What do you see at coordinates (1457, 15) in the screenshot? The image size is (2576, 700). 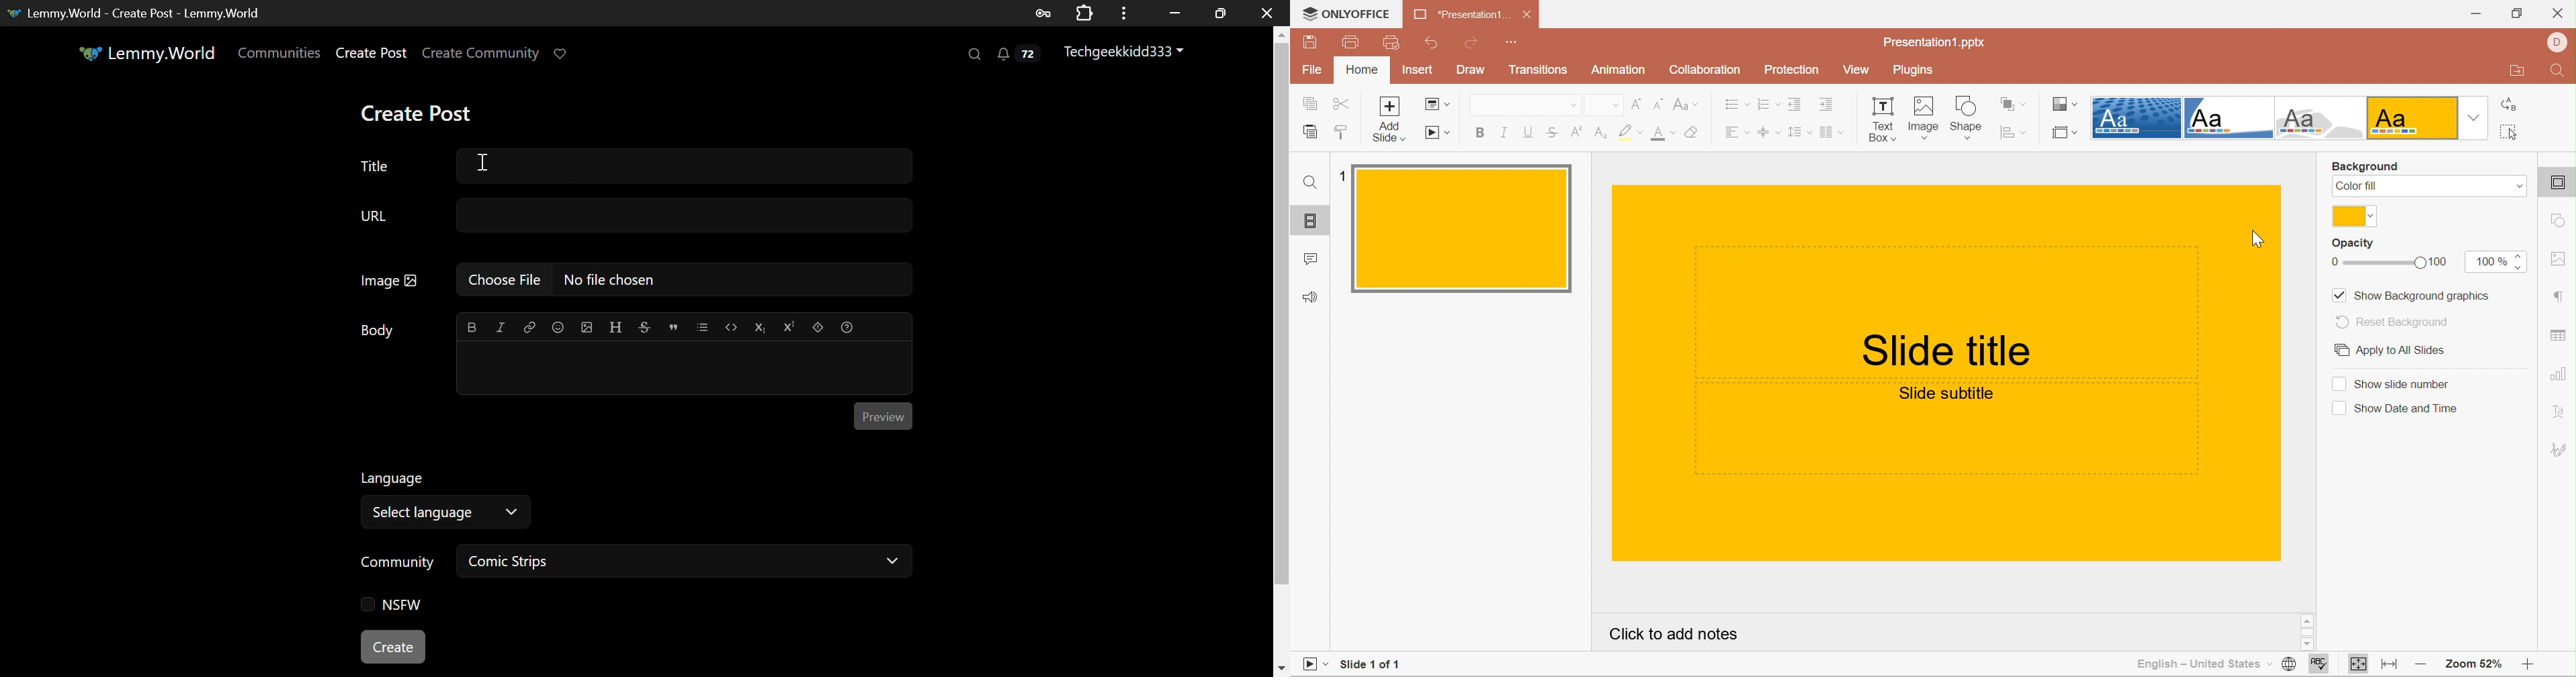 I see `Presentation1...` at bounding box center [1457, 15].